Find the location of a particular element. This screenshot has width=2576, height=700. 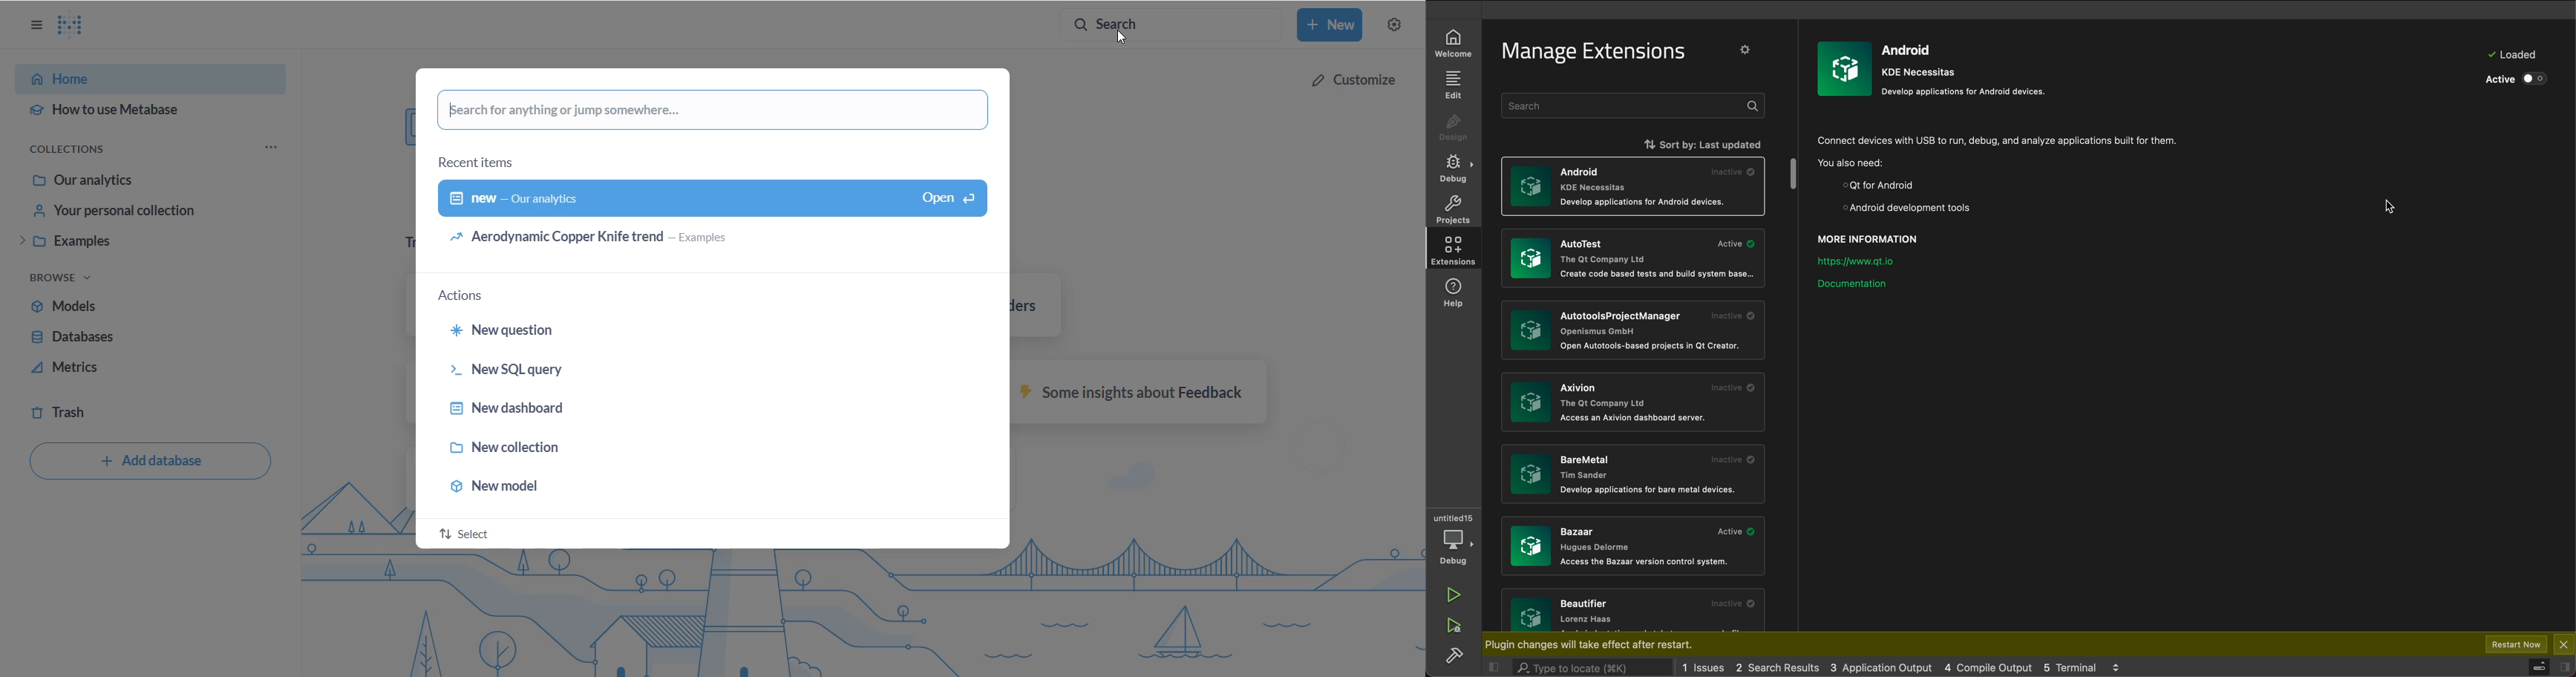

OPTIONS is located at coordinates (36, 25).